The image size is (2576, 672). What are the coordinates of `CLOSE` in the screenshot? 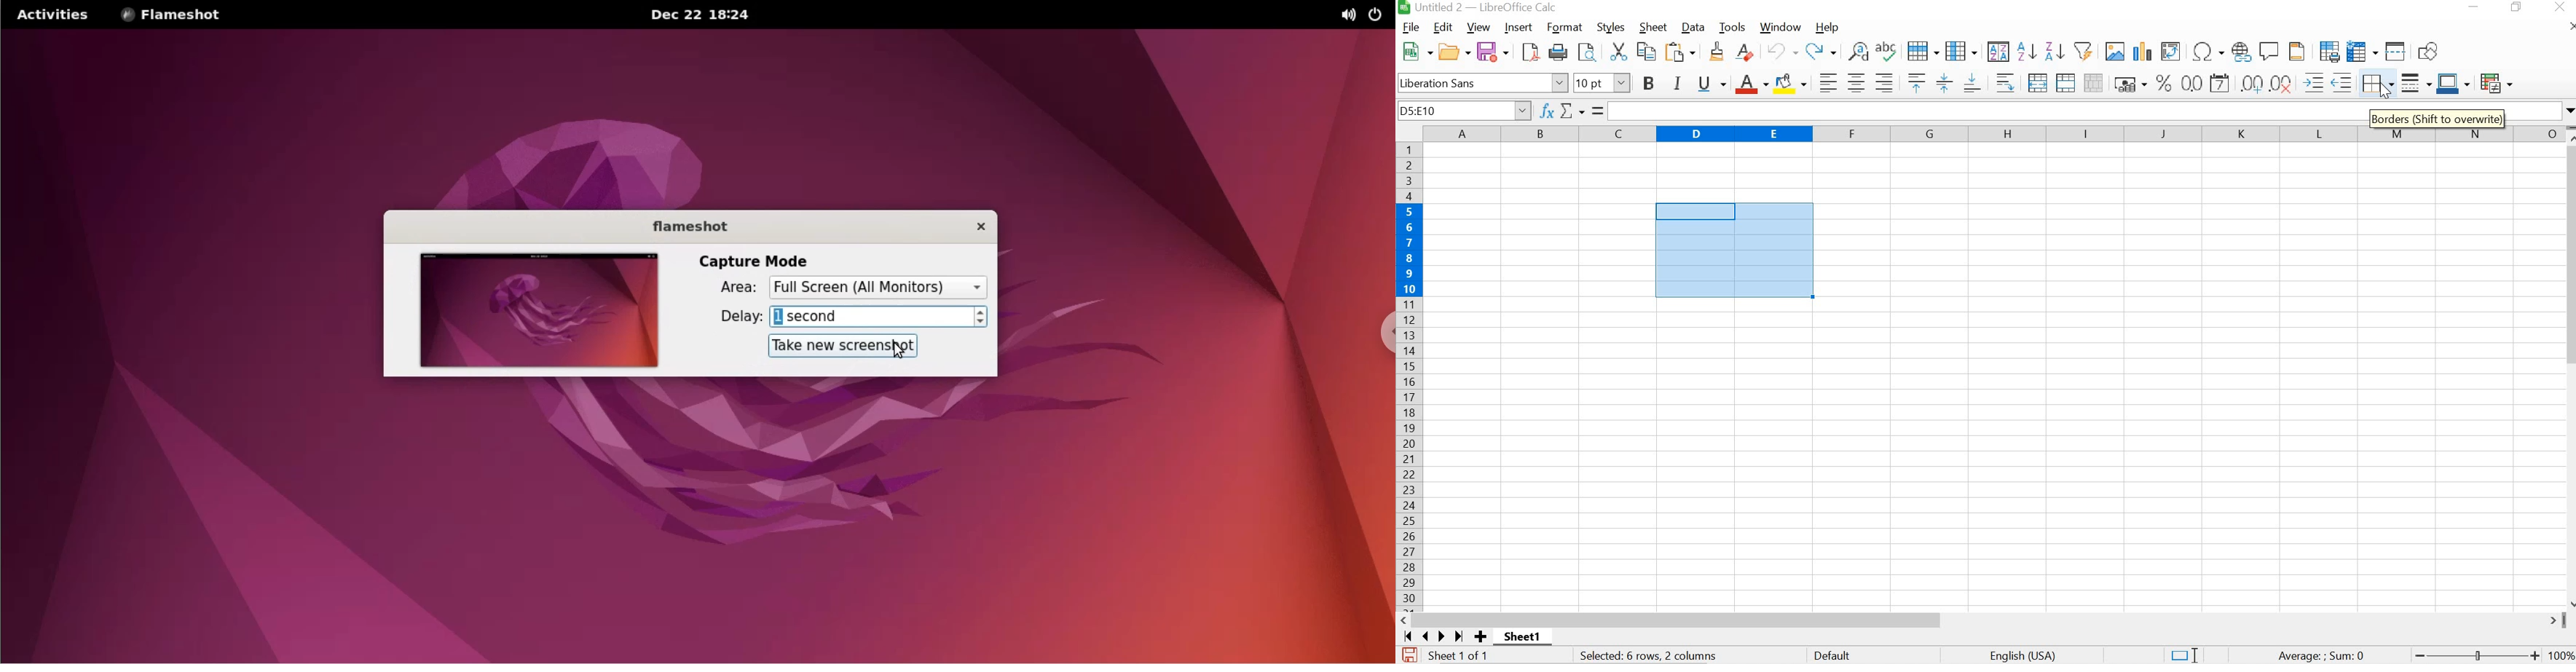 It's located at (2572, 26).